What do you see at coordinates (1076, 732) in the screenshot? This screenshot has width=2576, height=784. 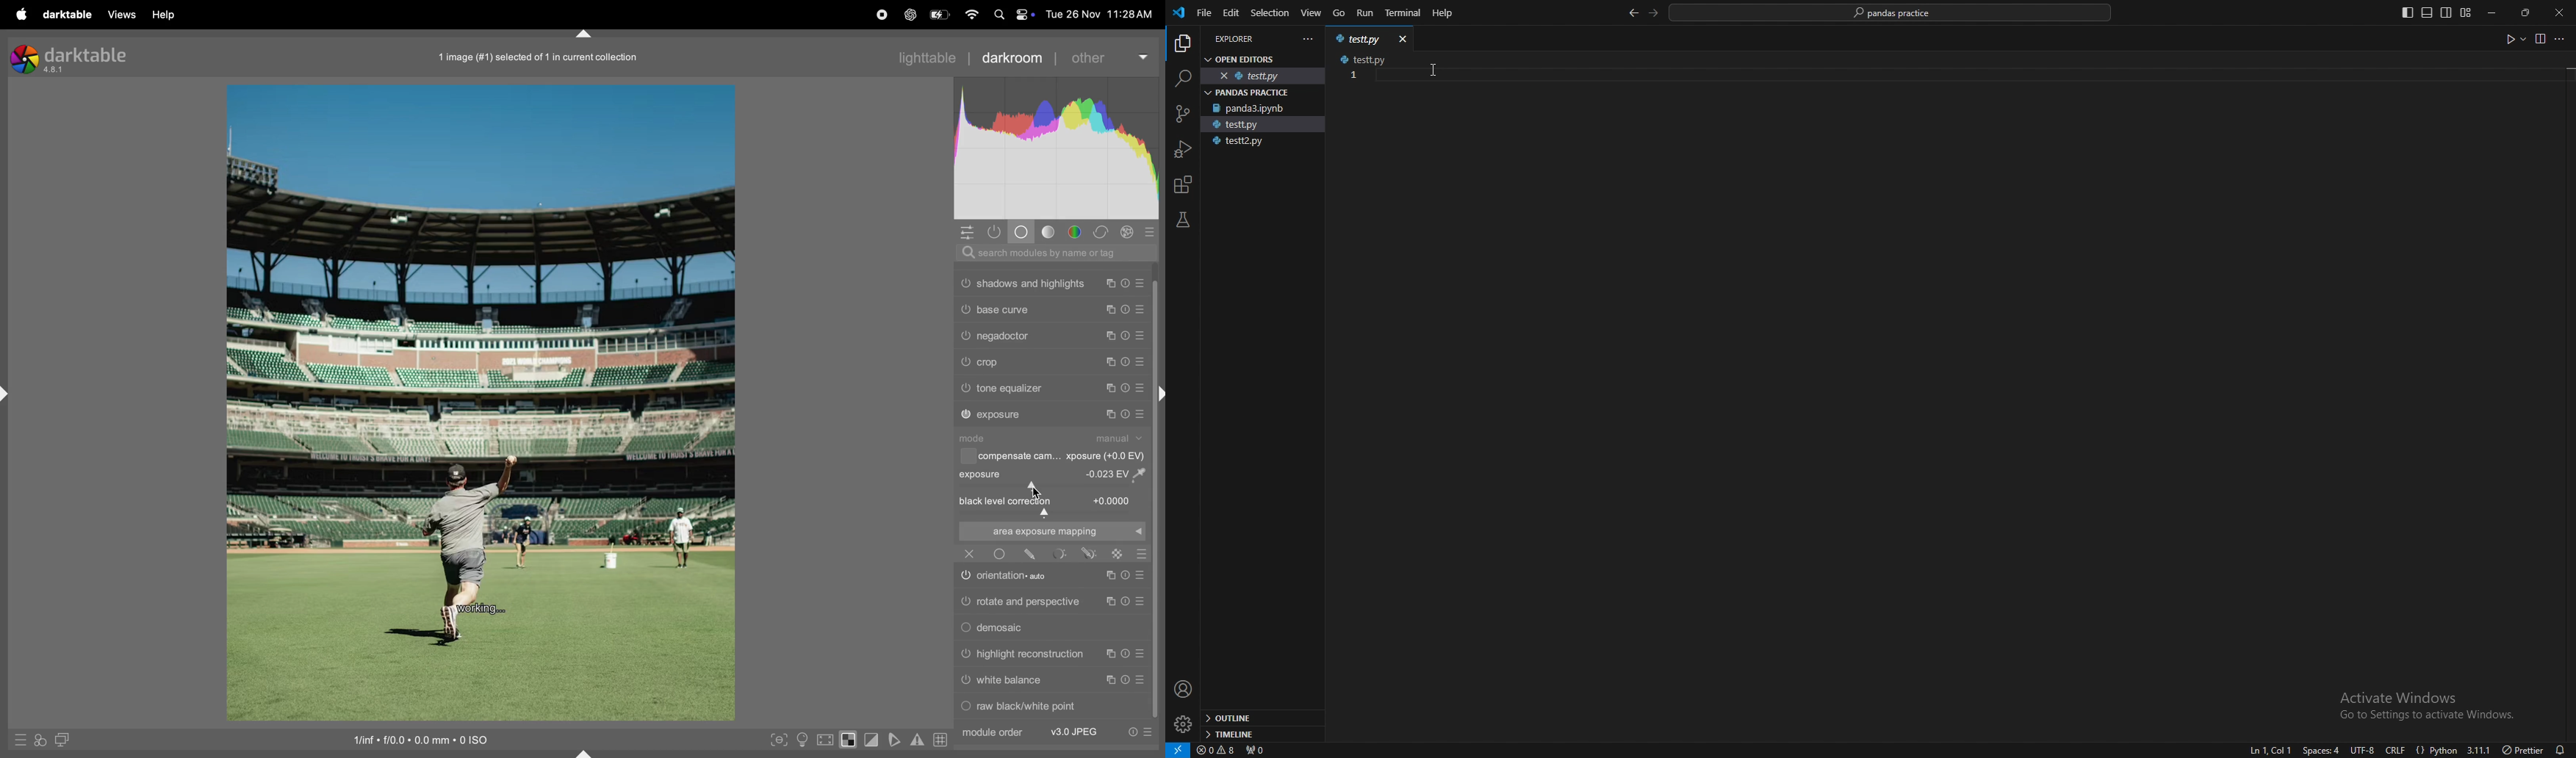 I see `  jpeg` at bounding box center [1076, 732].